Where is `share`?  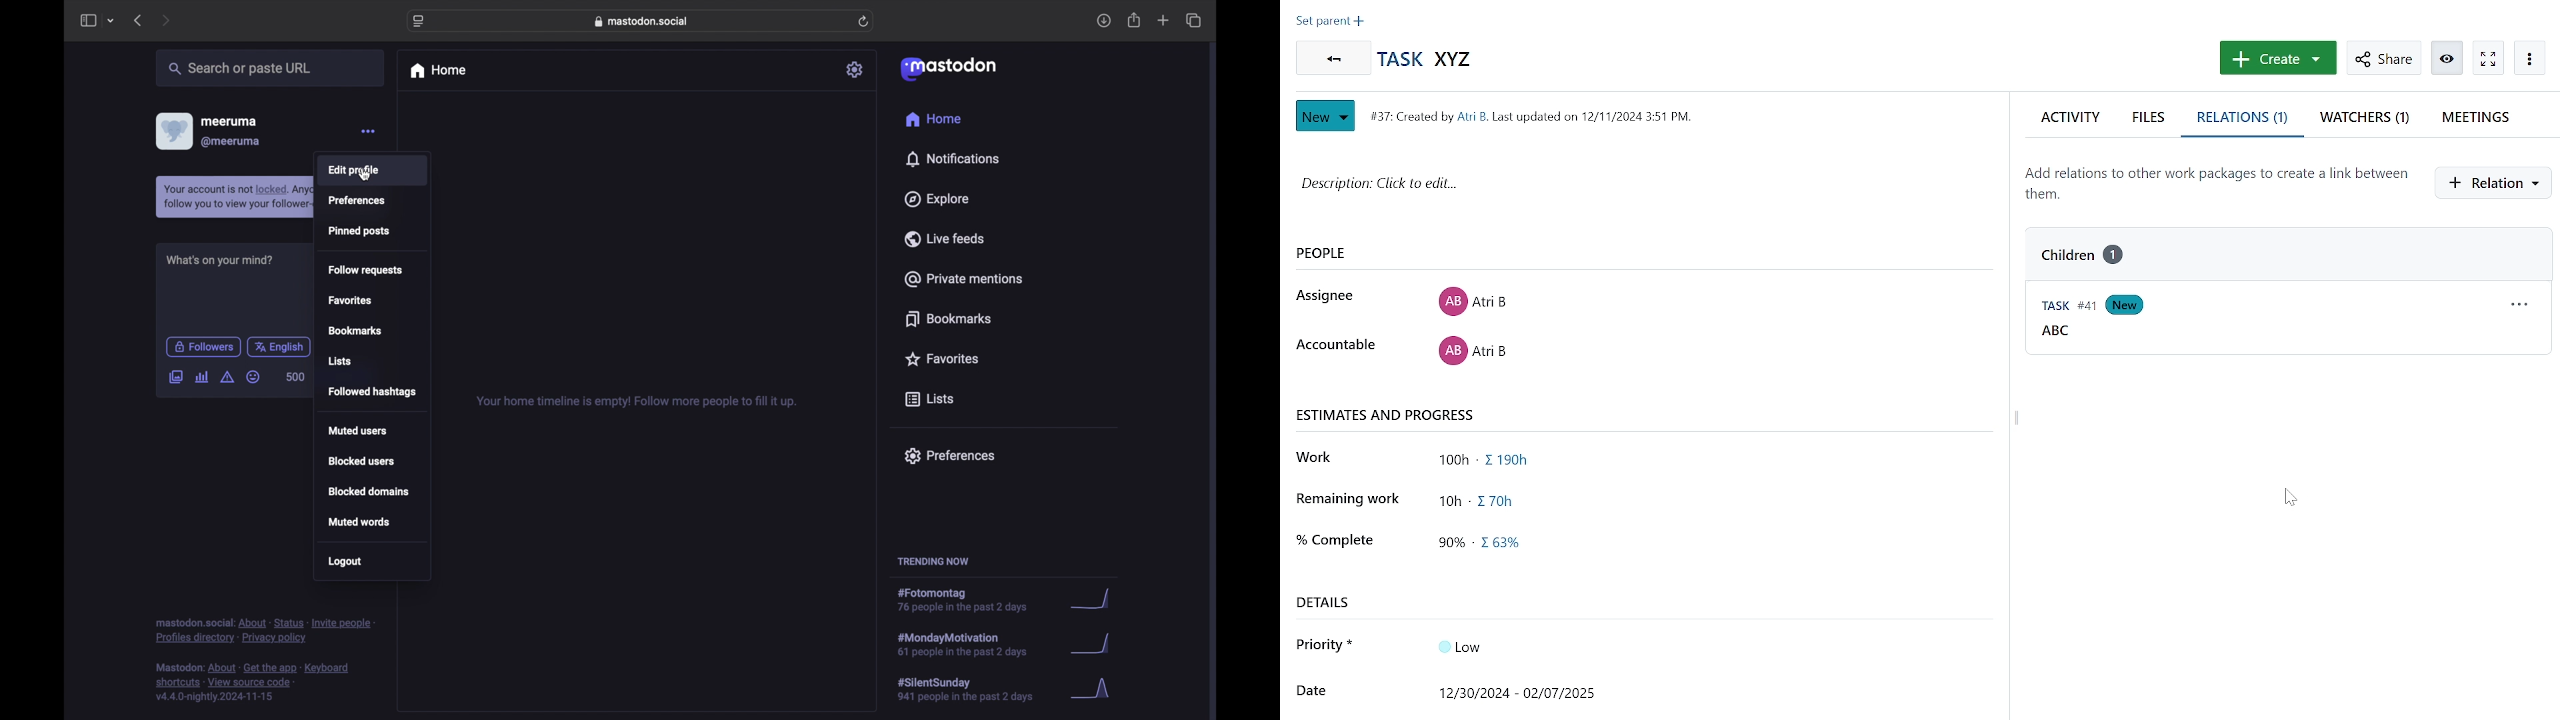
share is located at coordinates (1135, 20).